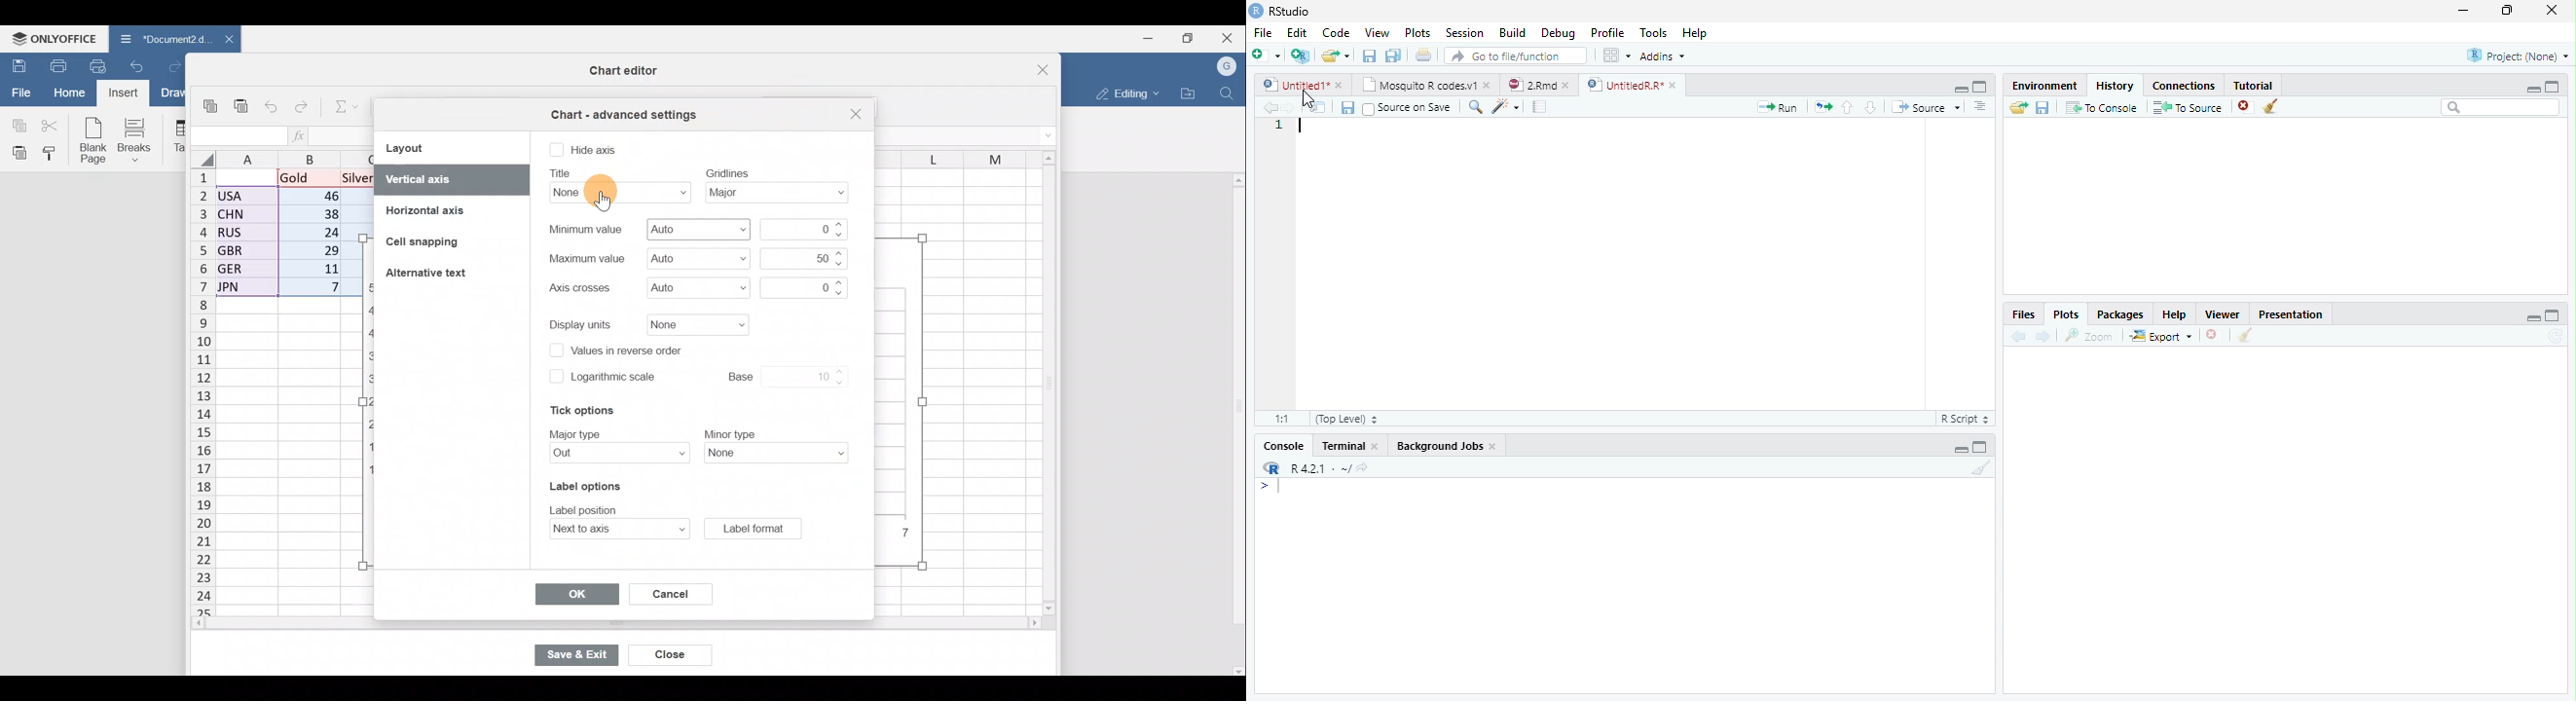 The image size is (2576, 728). I want to click on Account name, so click(1227, 65).